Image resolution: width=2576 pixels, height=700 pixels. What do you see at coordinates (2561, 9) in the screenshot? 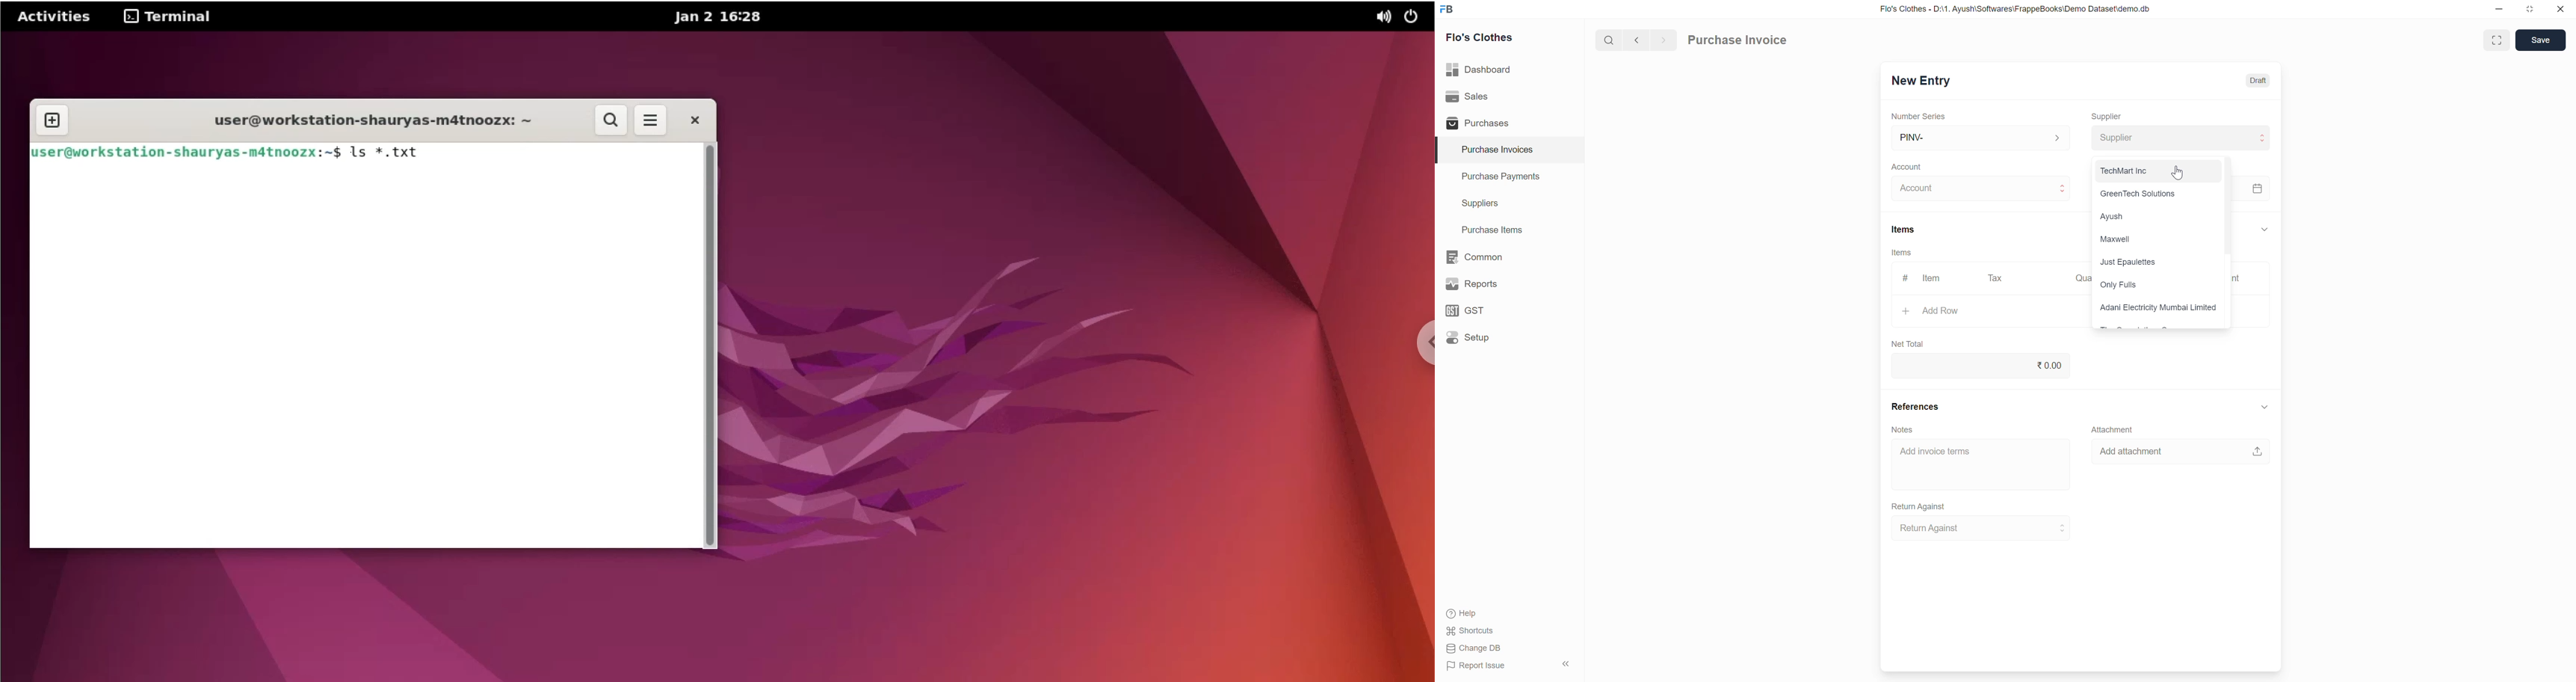
I see `Close` at bounding box center [2561, 9].